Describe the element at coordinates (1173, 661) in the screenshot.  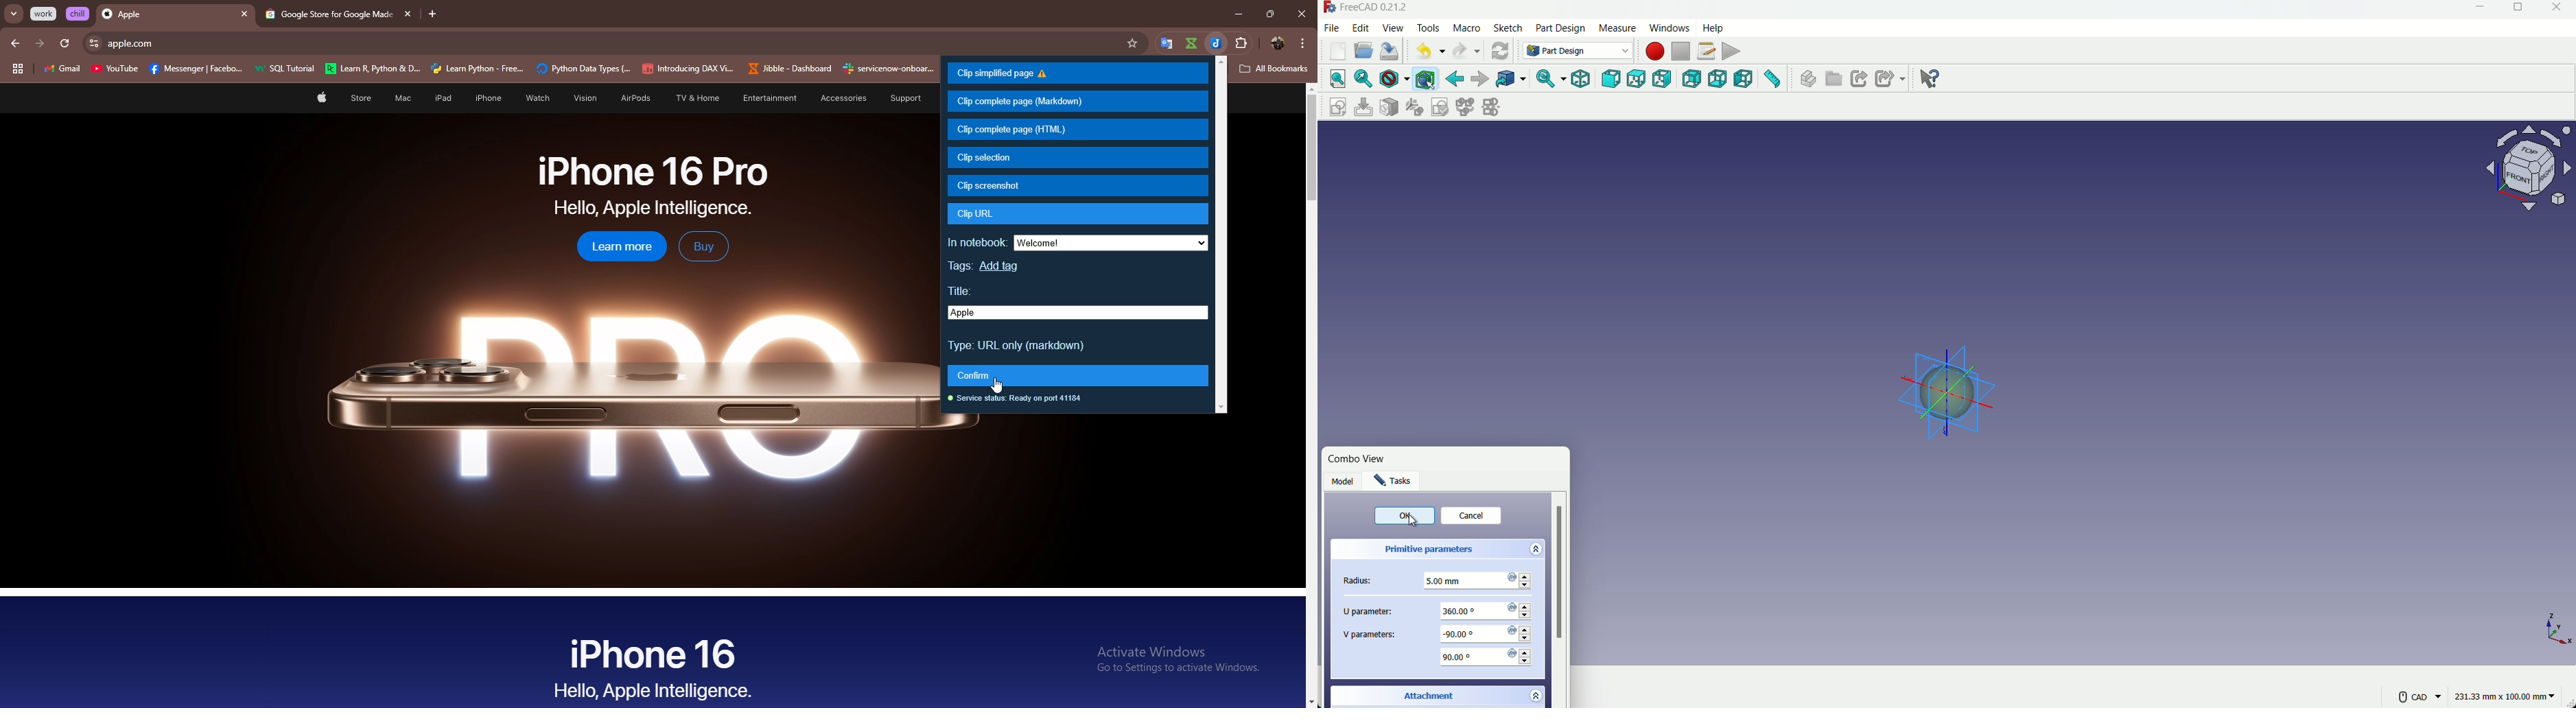
I see `Activate Windows
Go to Settings to activate Windows.` at that location.